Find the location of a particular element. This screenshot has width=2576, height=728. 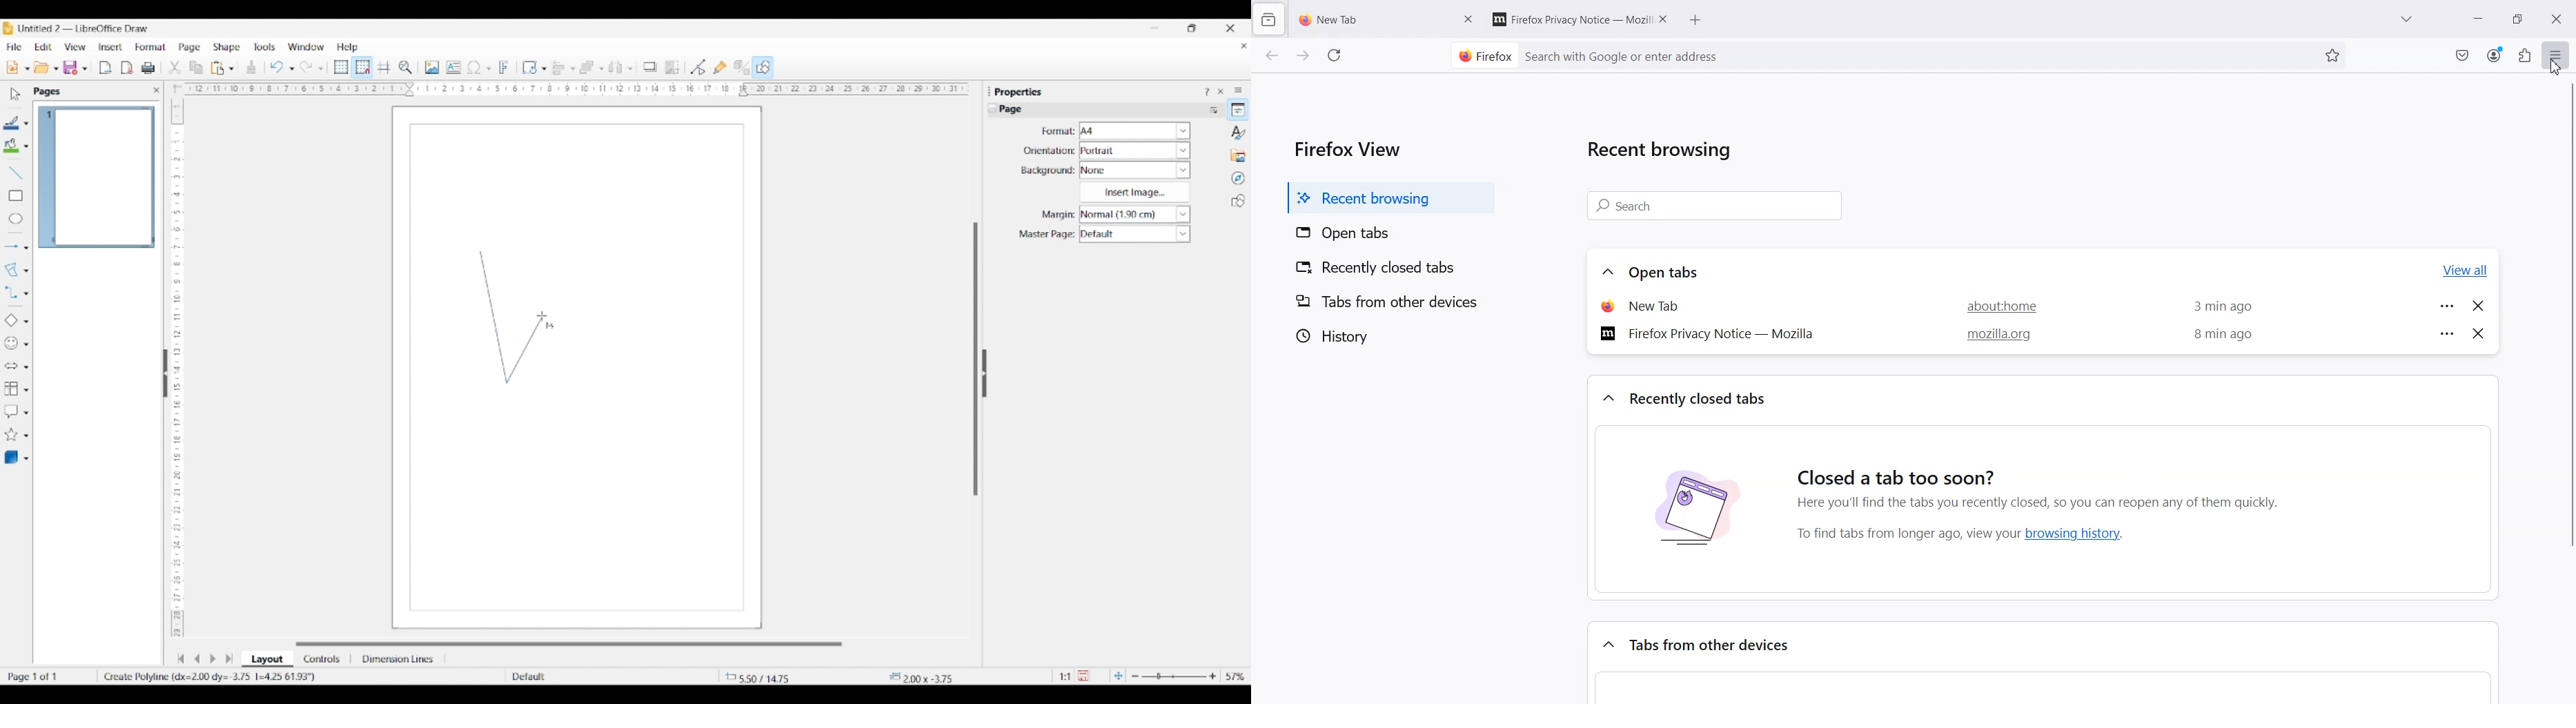

Controls is located at coordinates (323, 659).